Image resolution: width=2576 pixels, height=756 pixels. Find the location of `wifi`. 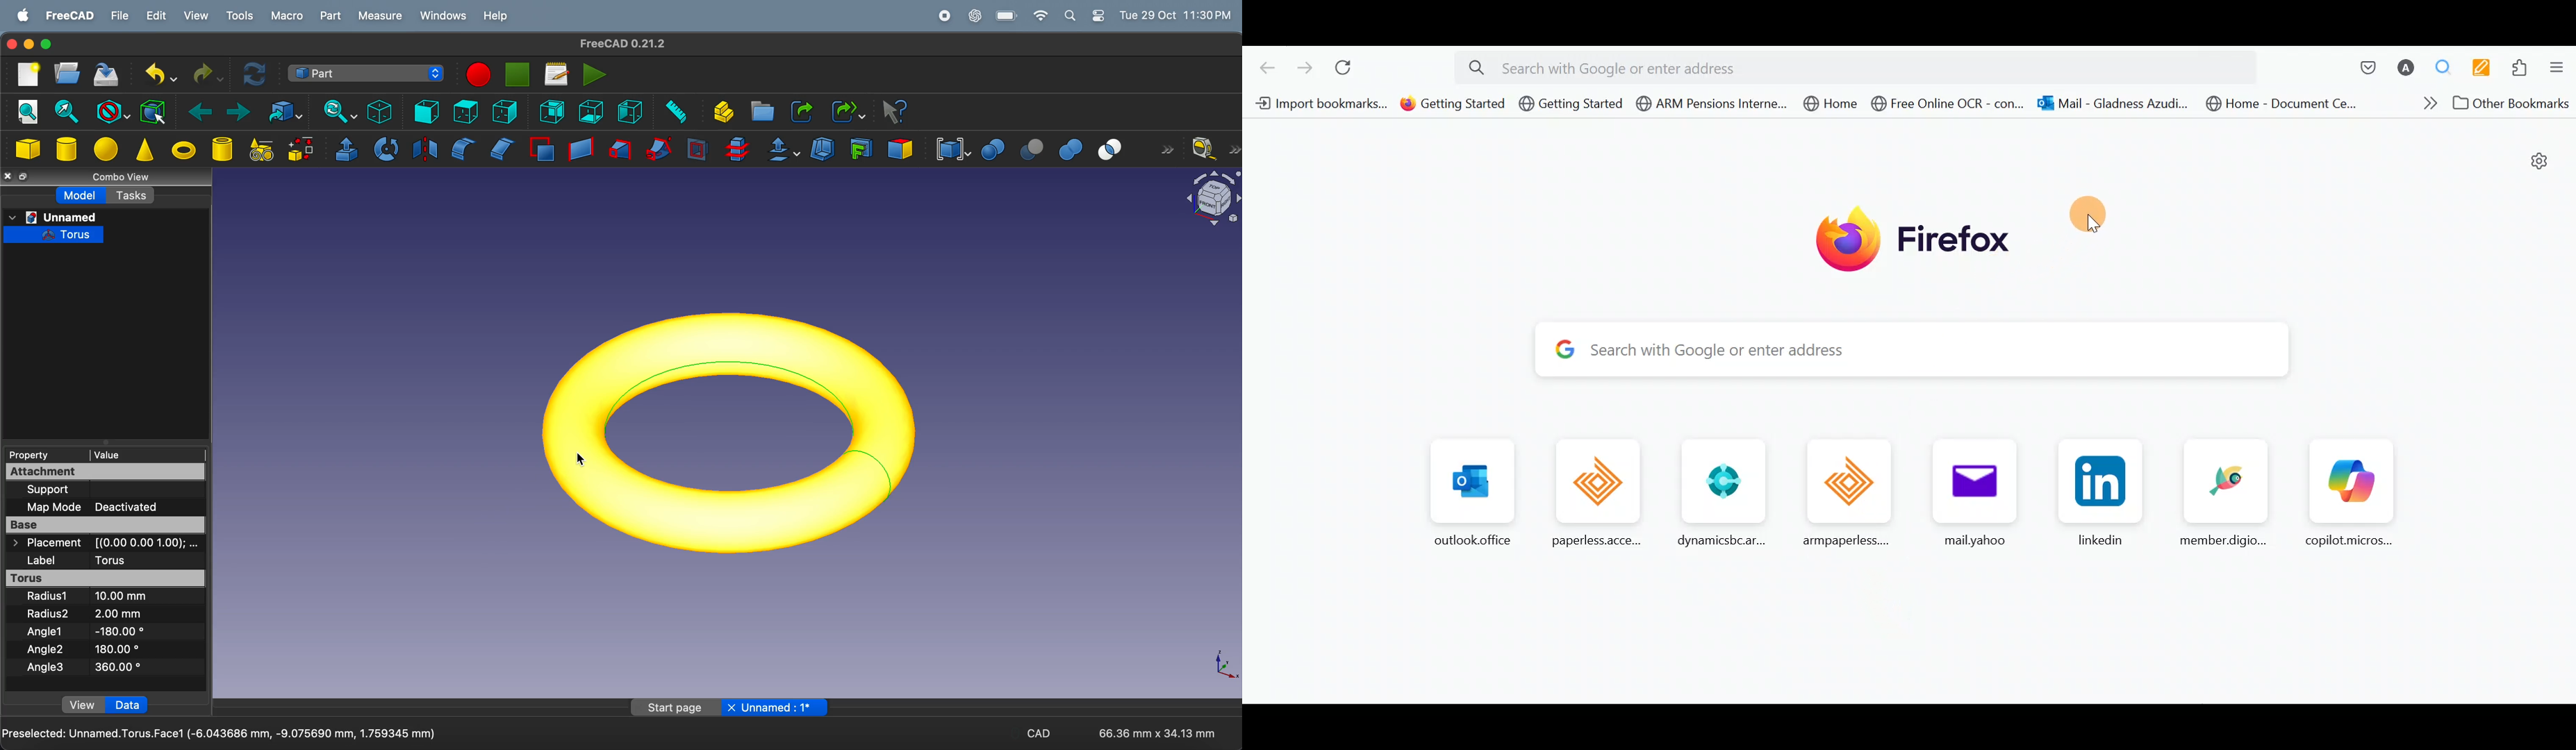

wifi is located at coordinates (1042, 15).